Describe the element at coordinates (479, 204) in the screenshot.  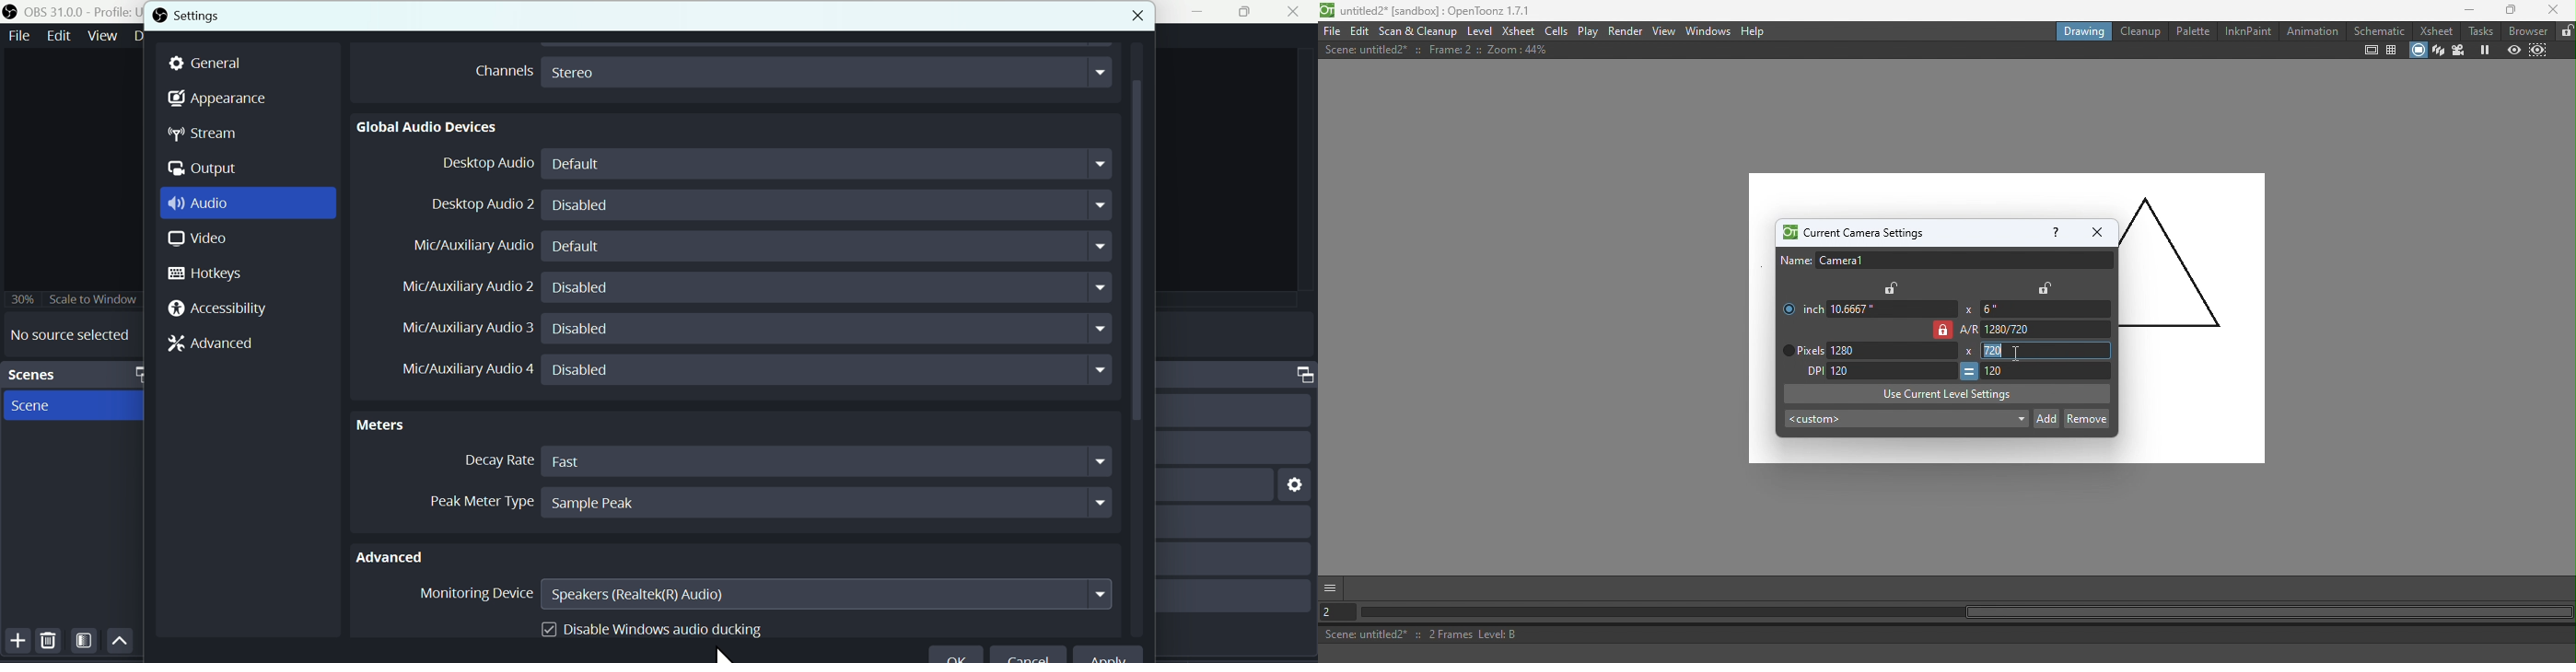
I see `Desktop Audio 2` at that location.